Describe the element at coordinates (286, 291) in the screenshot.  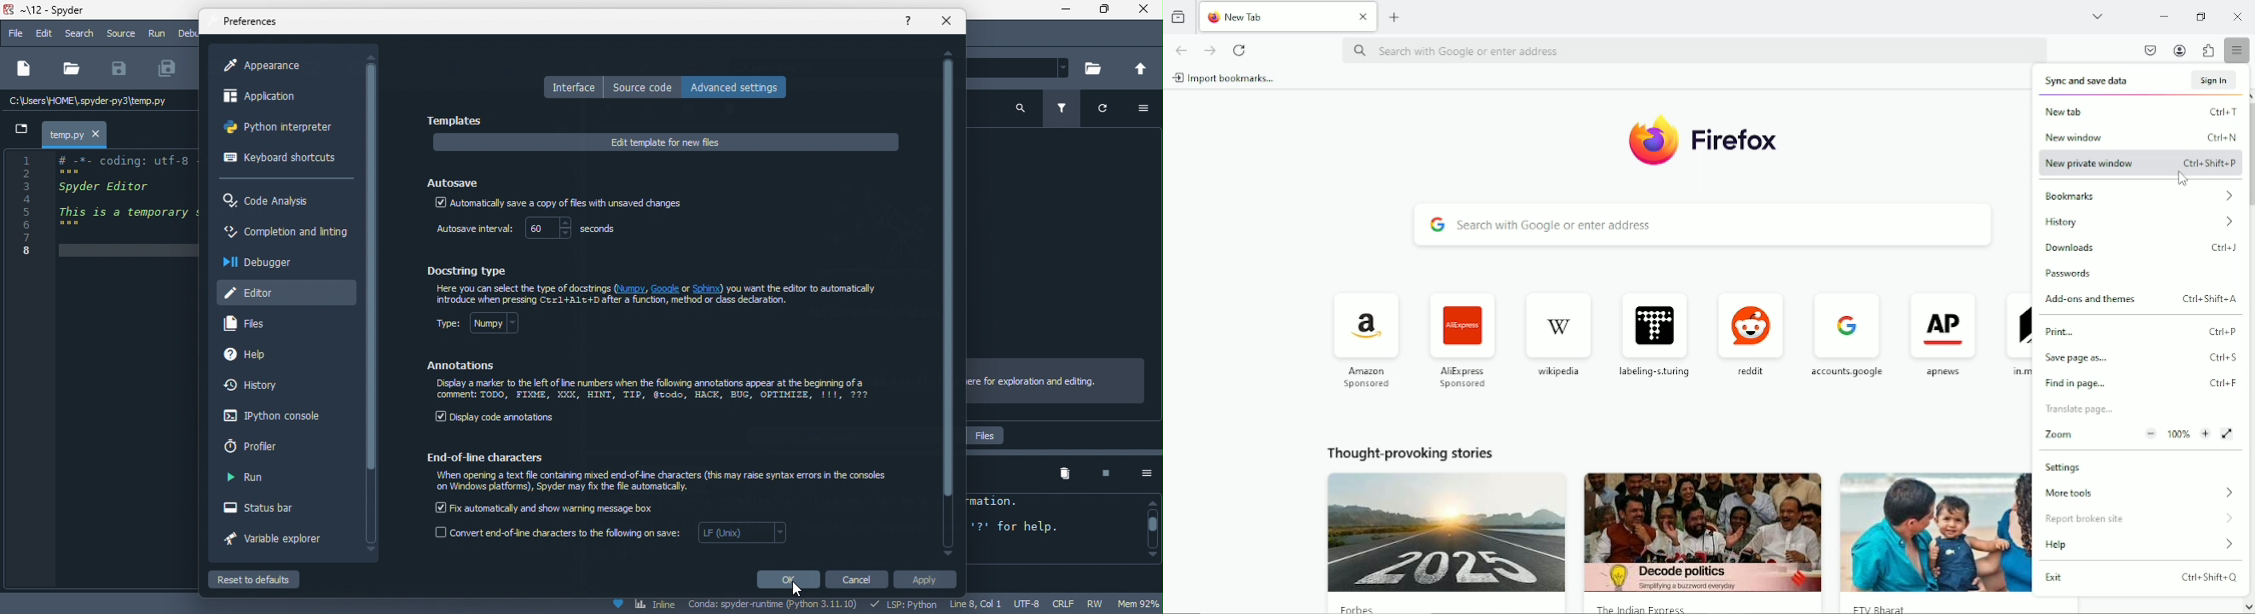
I see `editor` at that location.